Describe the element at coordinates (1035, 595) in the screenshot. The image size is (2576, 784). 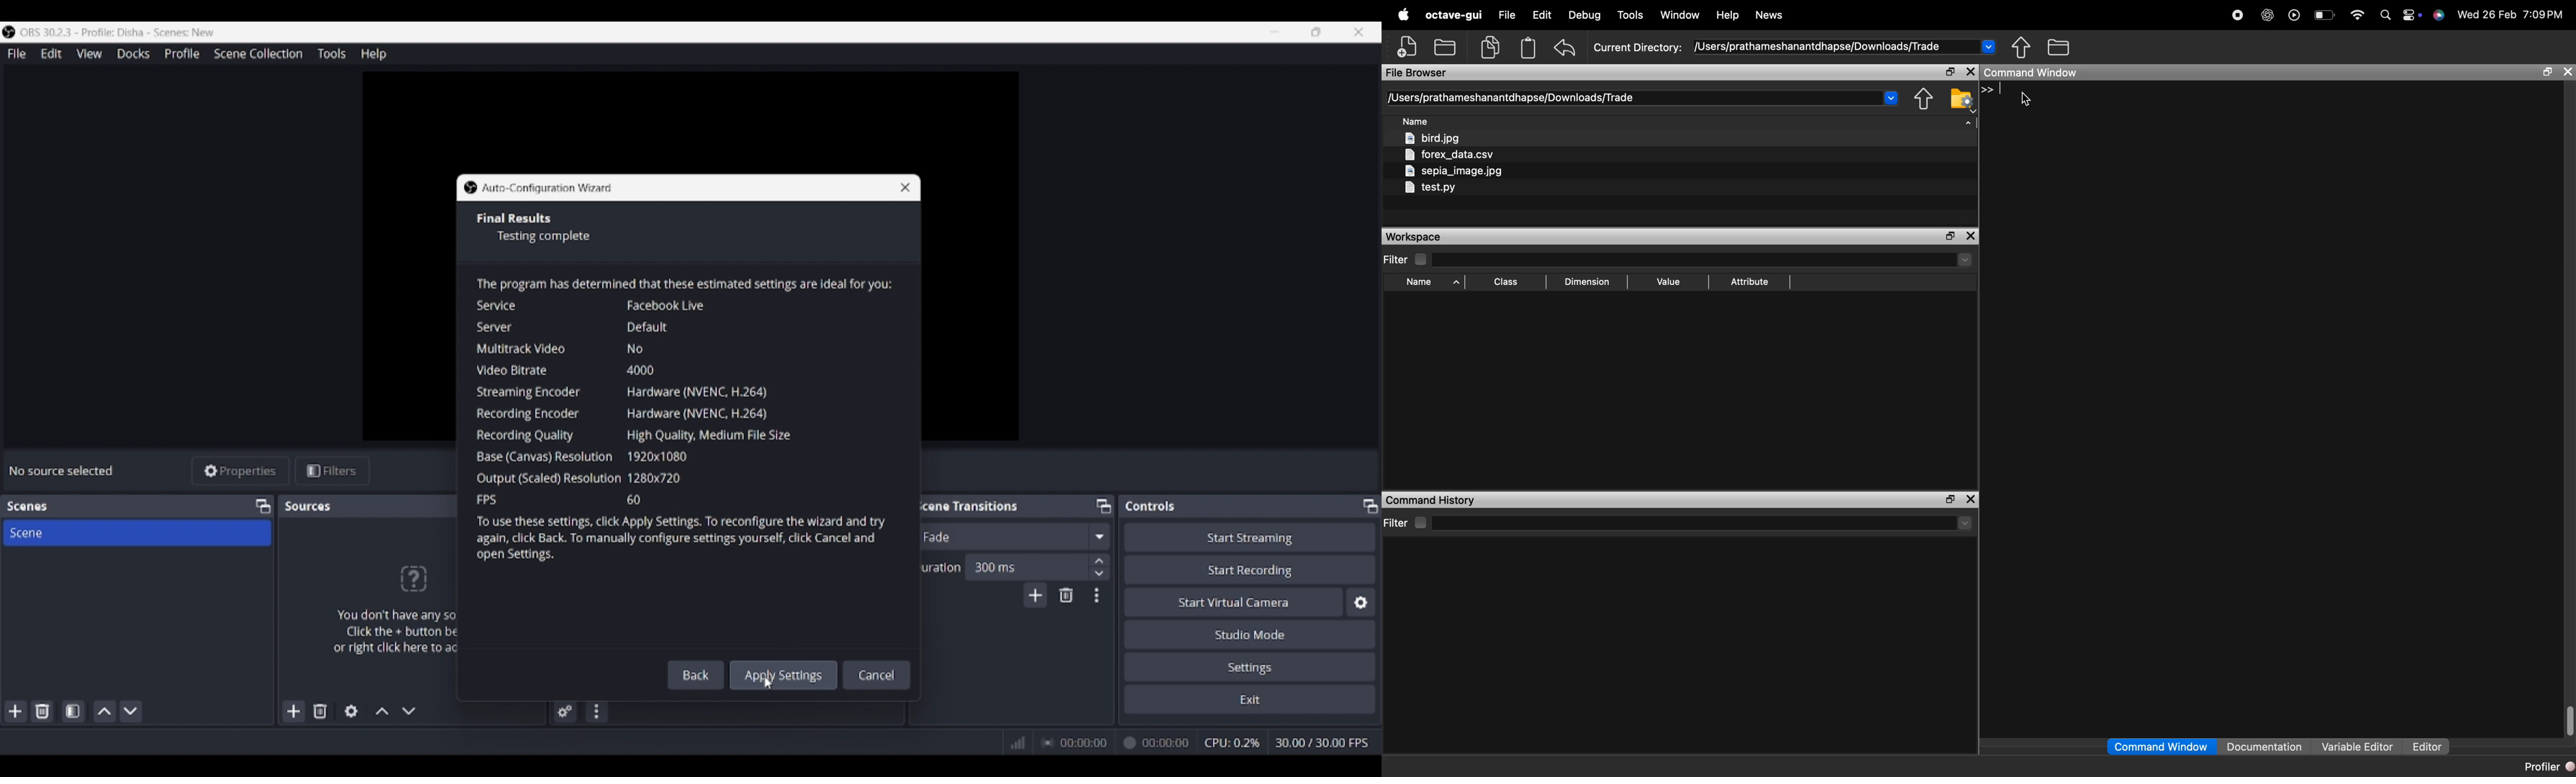
I see `Add transition` at that location.